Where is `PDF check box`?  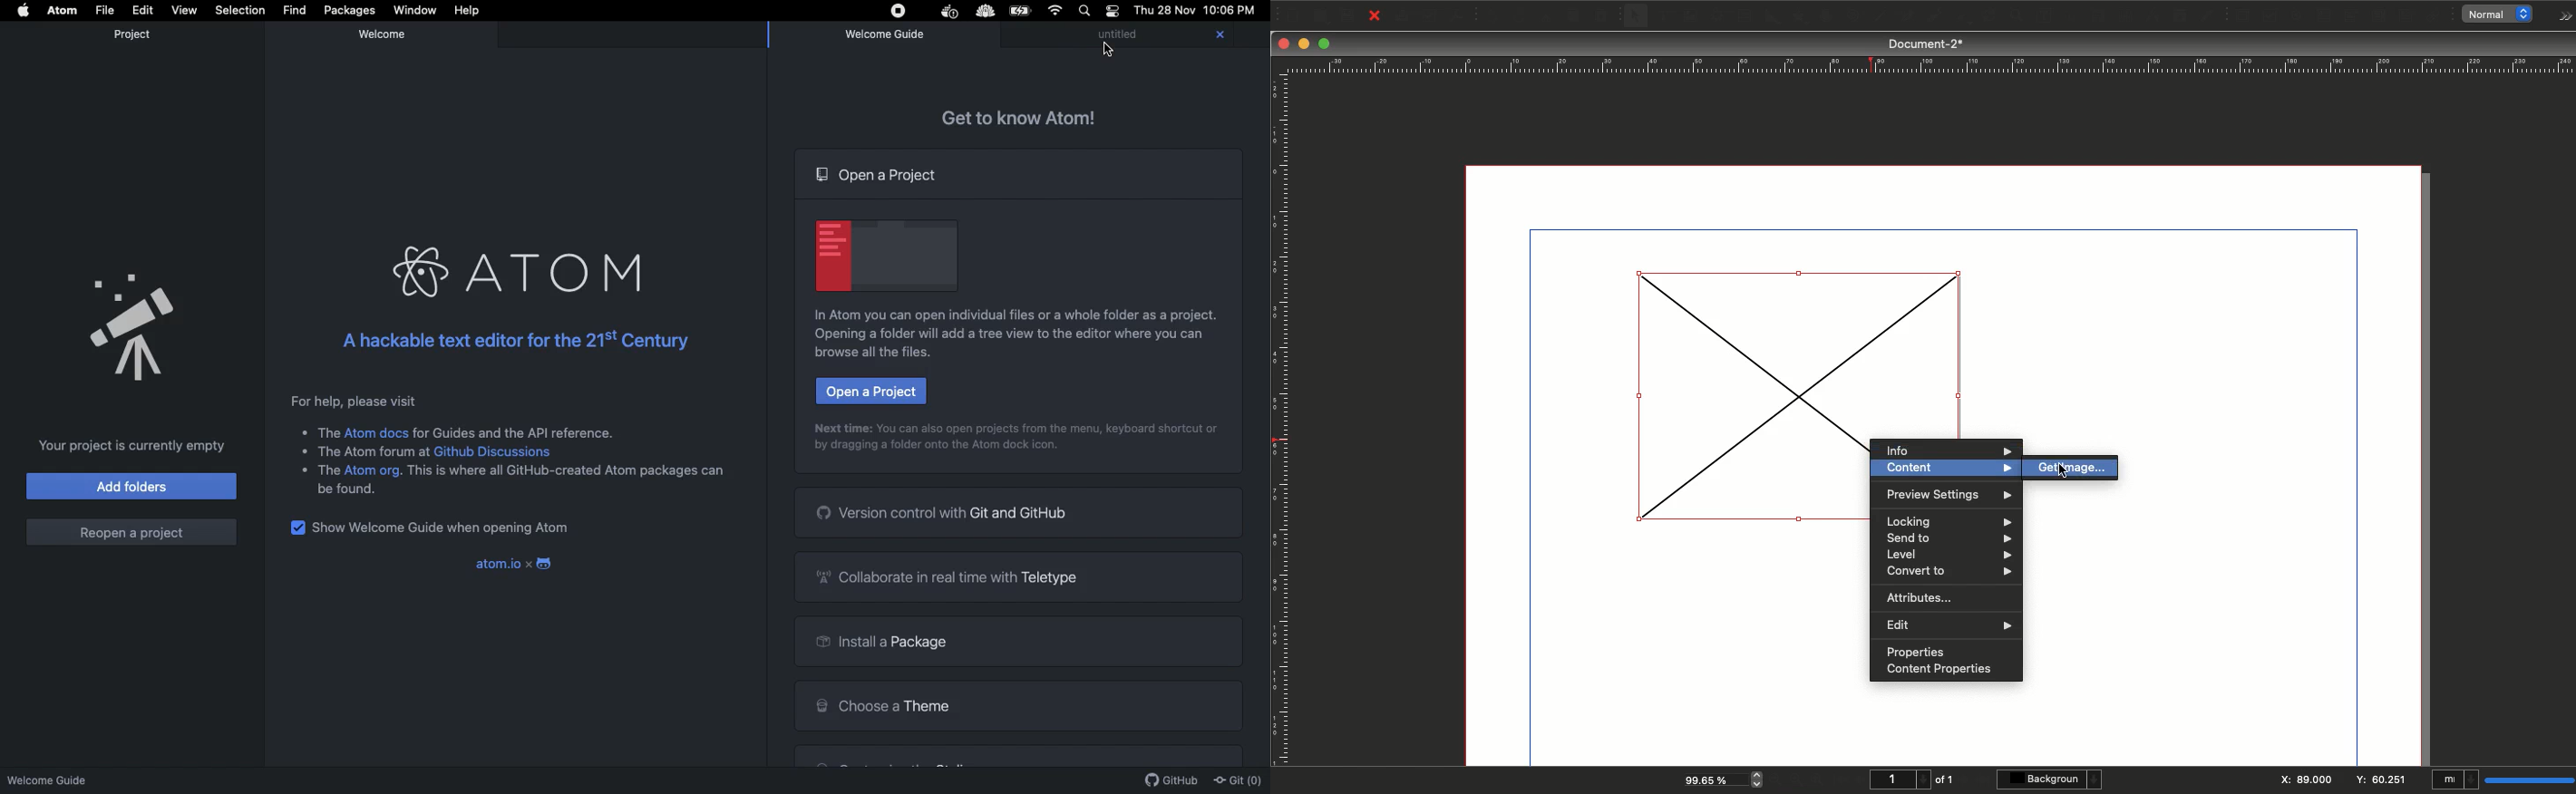 PDF check box is located at coordinates (2270, 16).